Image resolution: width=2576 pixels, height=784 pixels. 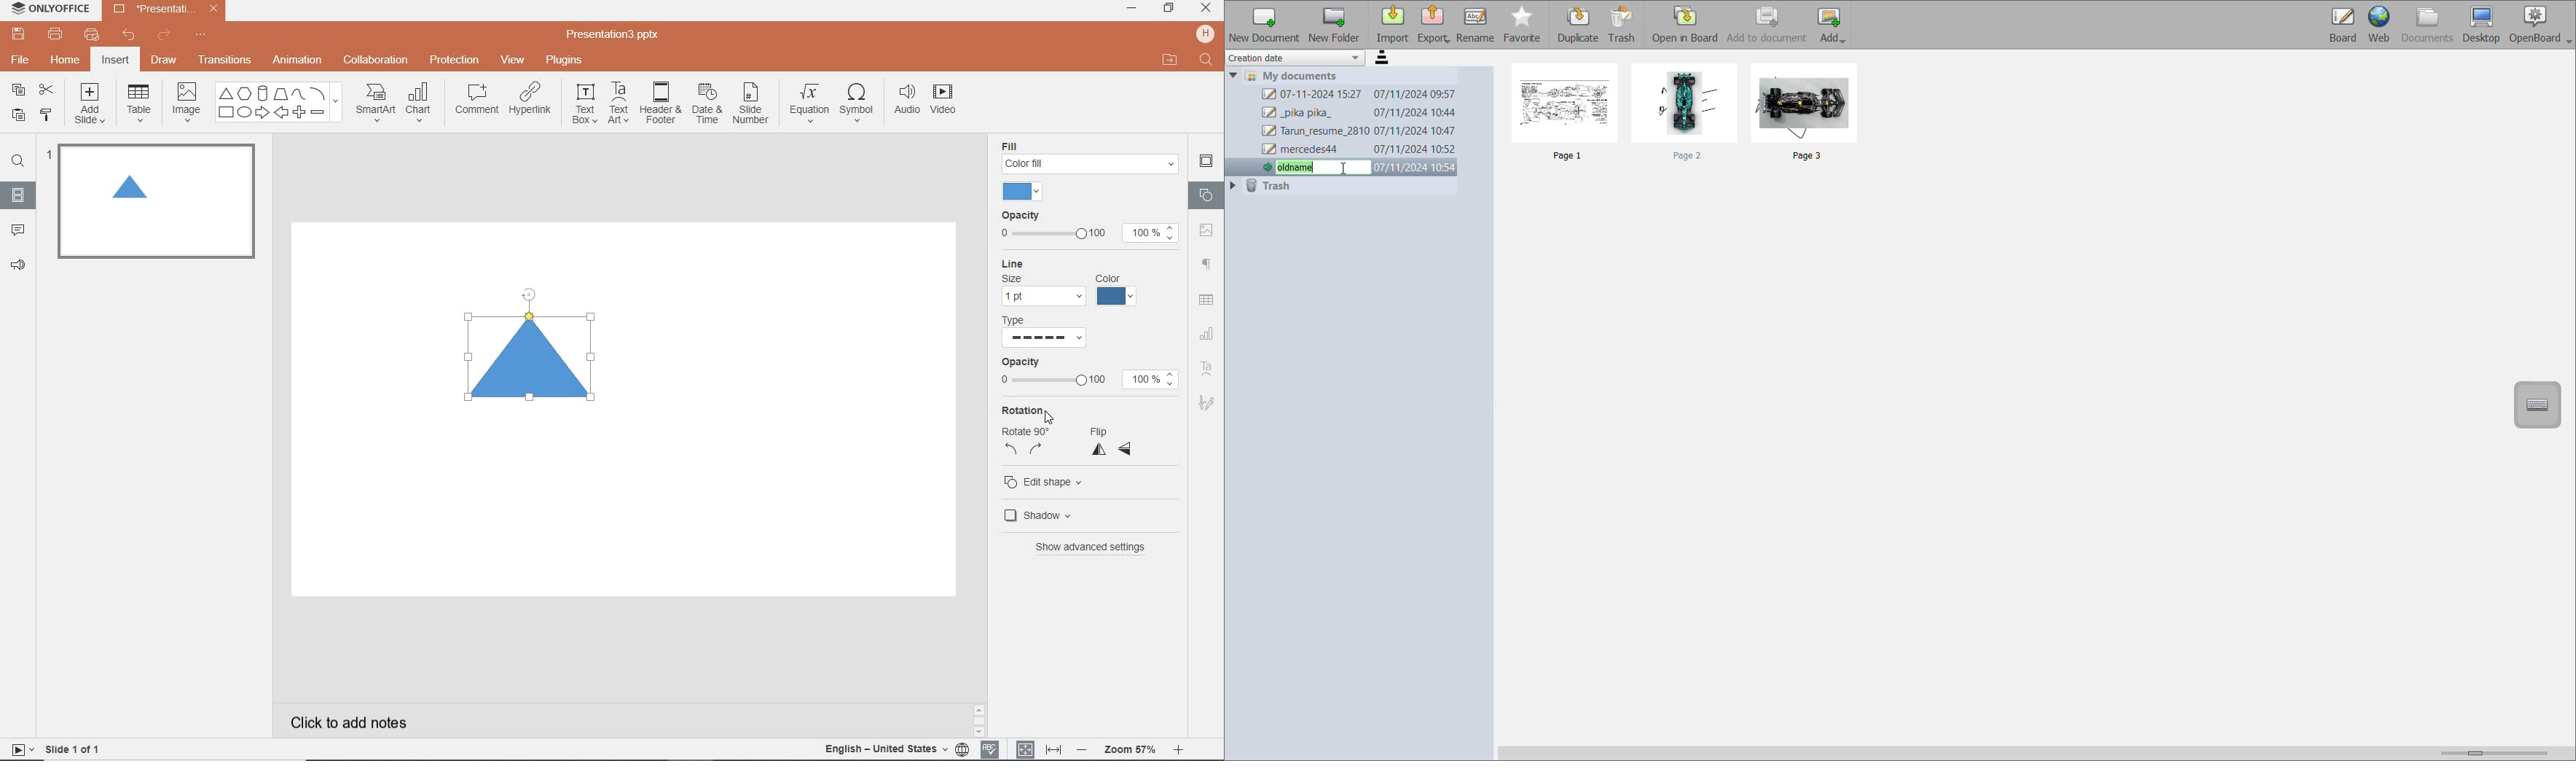 I want to click on edit shape, so click(x=1048, y=484).